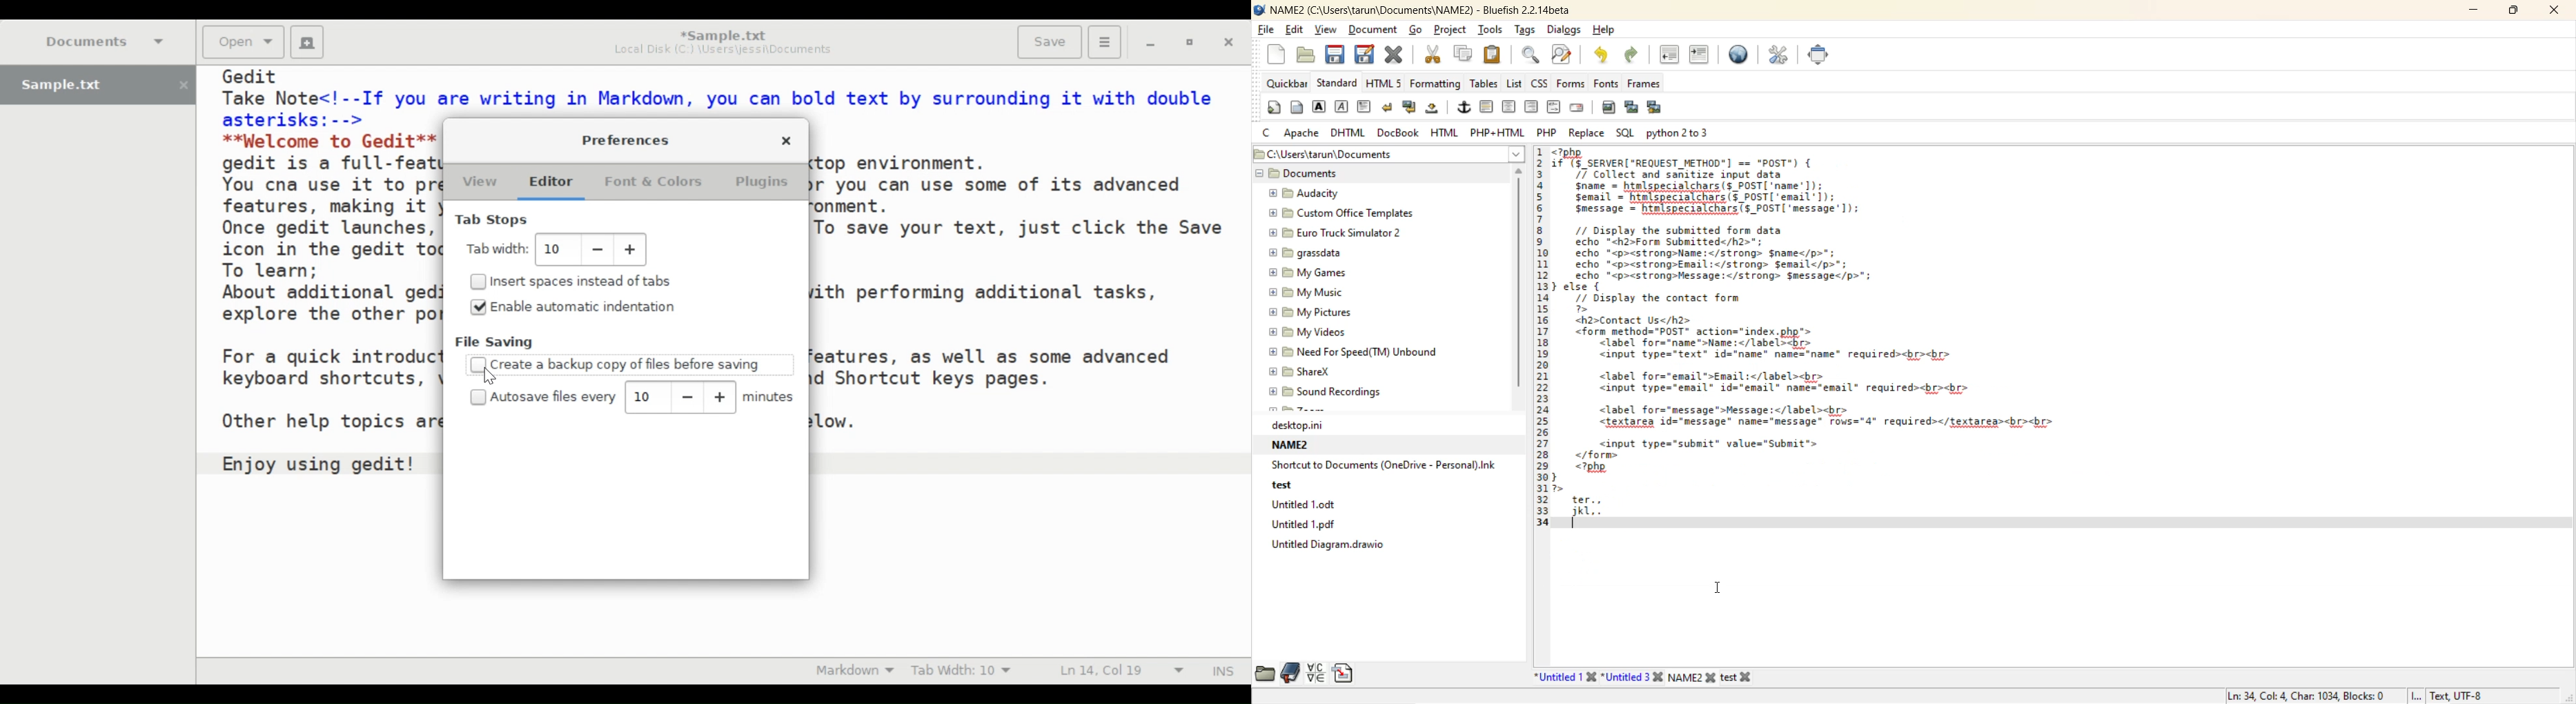  I want to click on quickstart, so click(1276, 108).